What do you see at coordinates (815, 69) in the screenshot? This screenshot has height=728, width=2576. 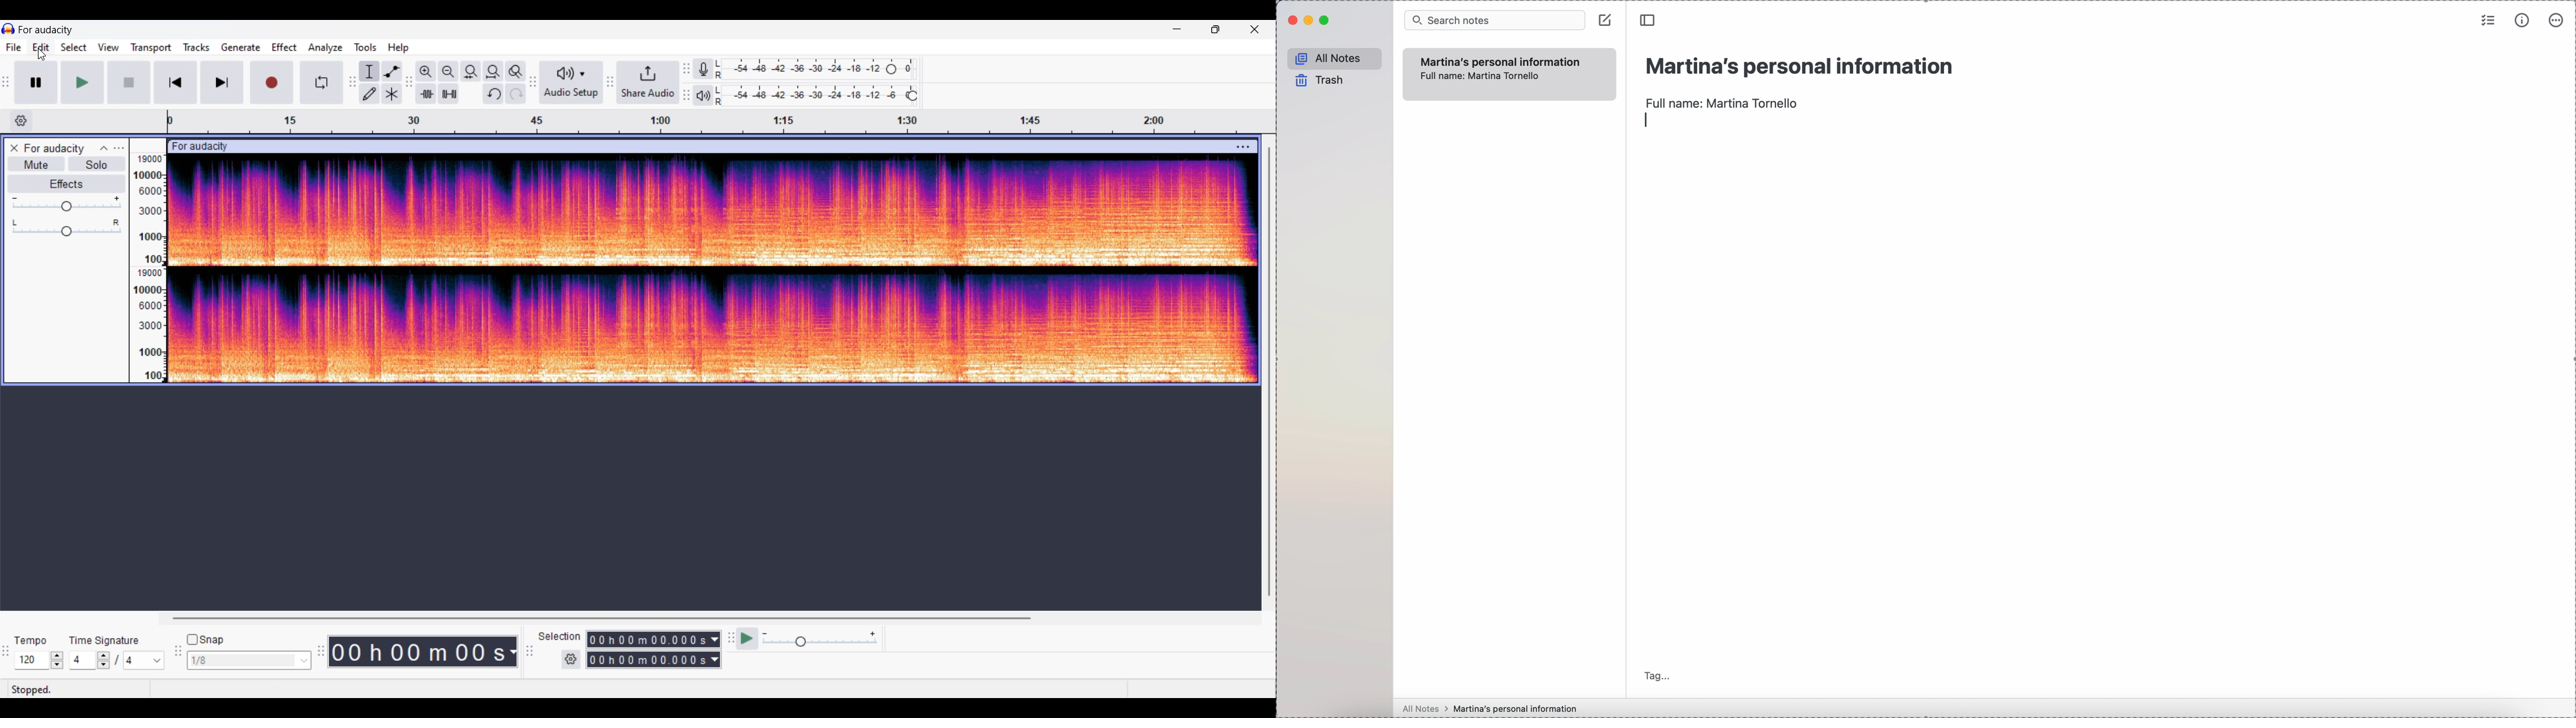 I see `Recording level` at bounding box center [815, 69].